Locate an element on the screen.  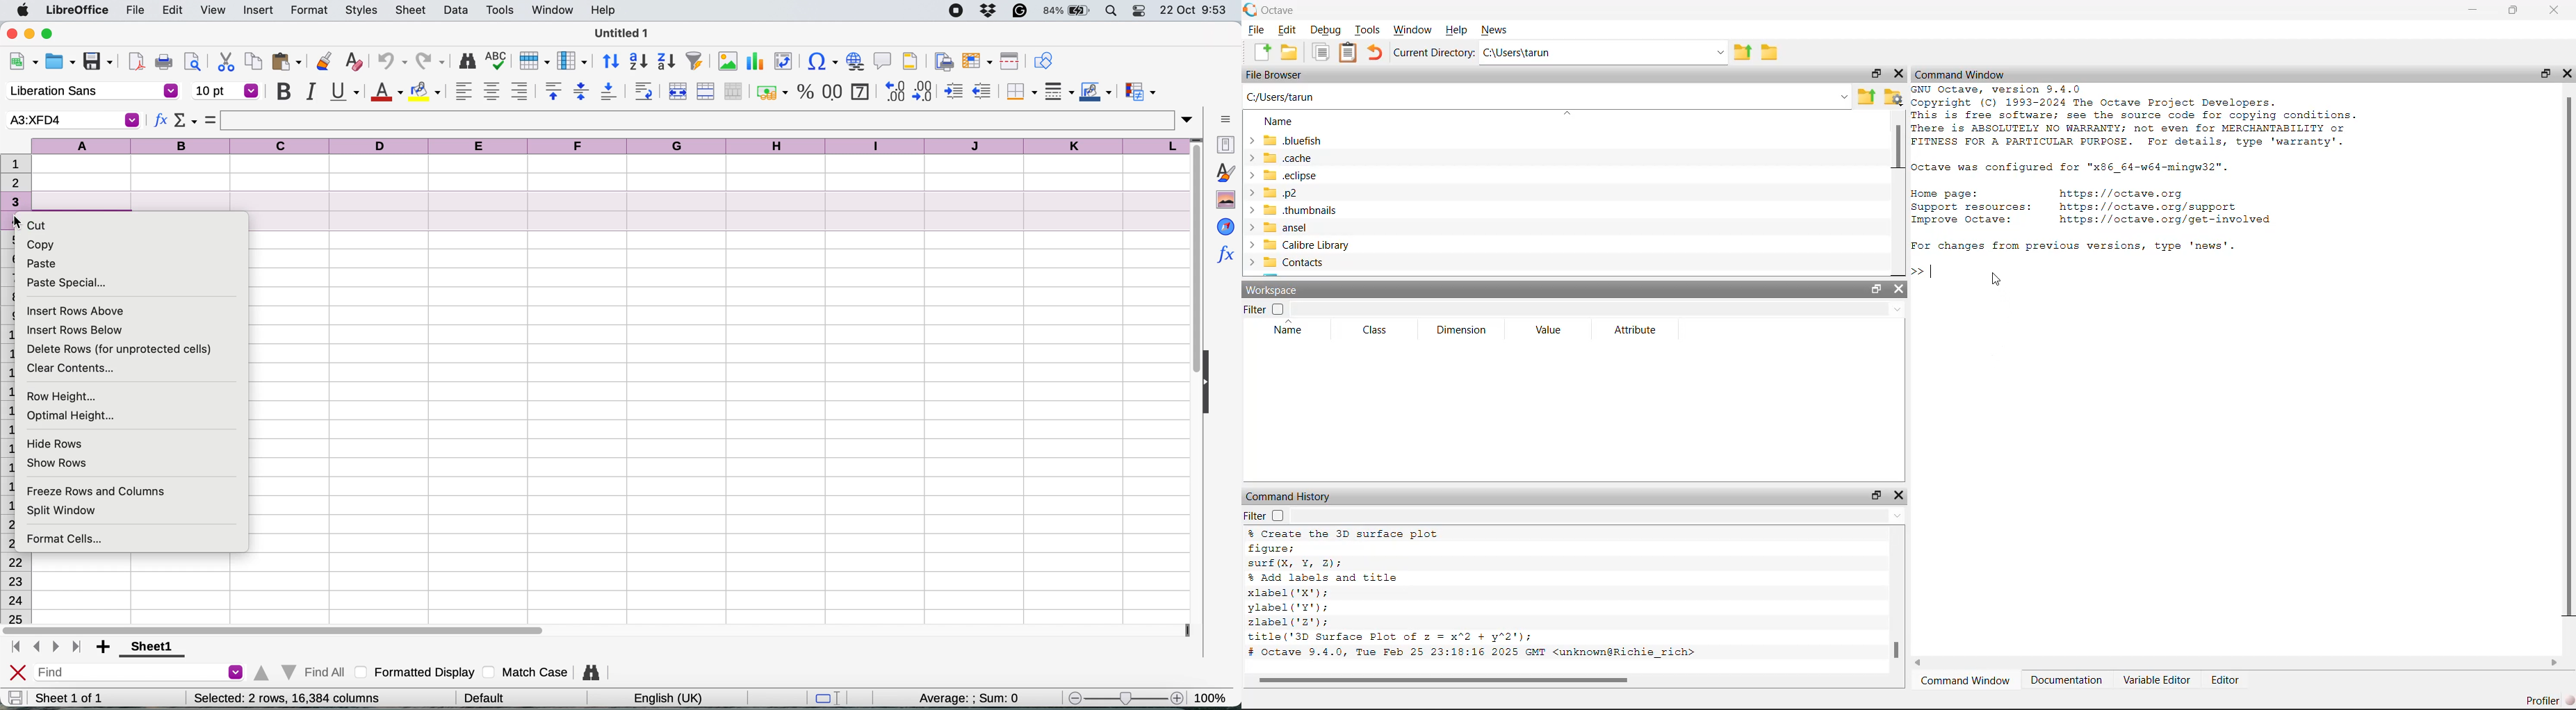
insert hyperlink is located at coordinates (819, 63).